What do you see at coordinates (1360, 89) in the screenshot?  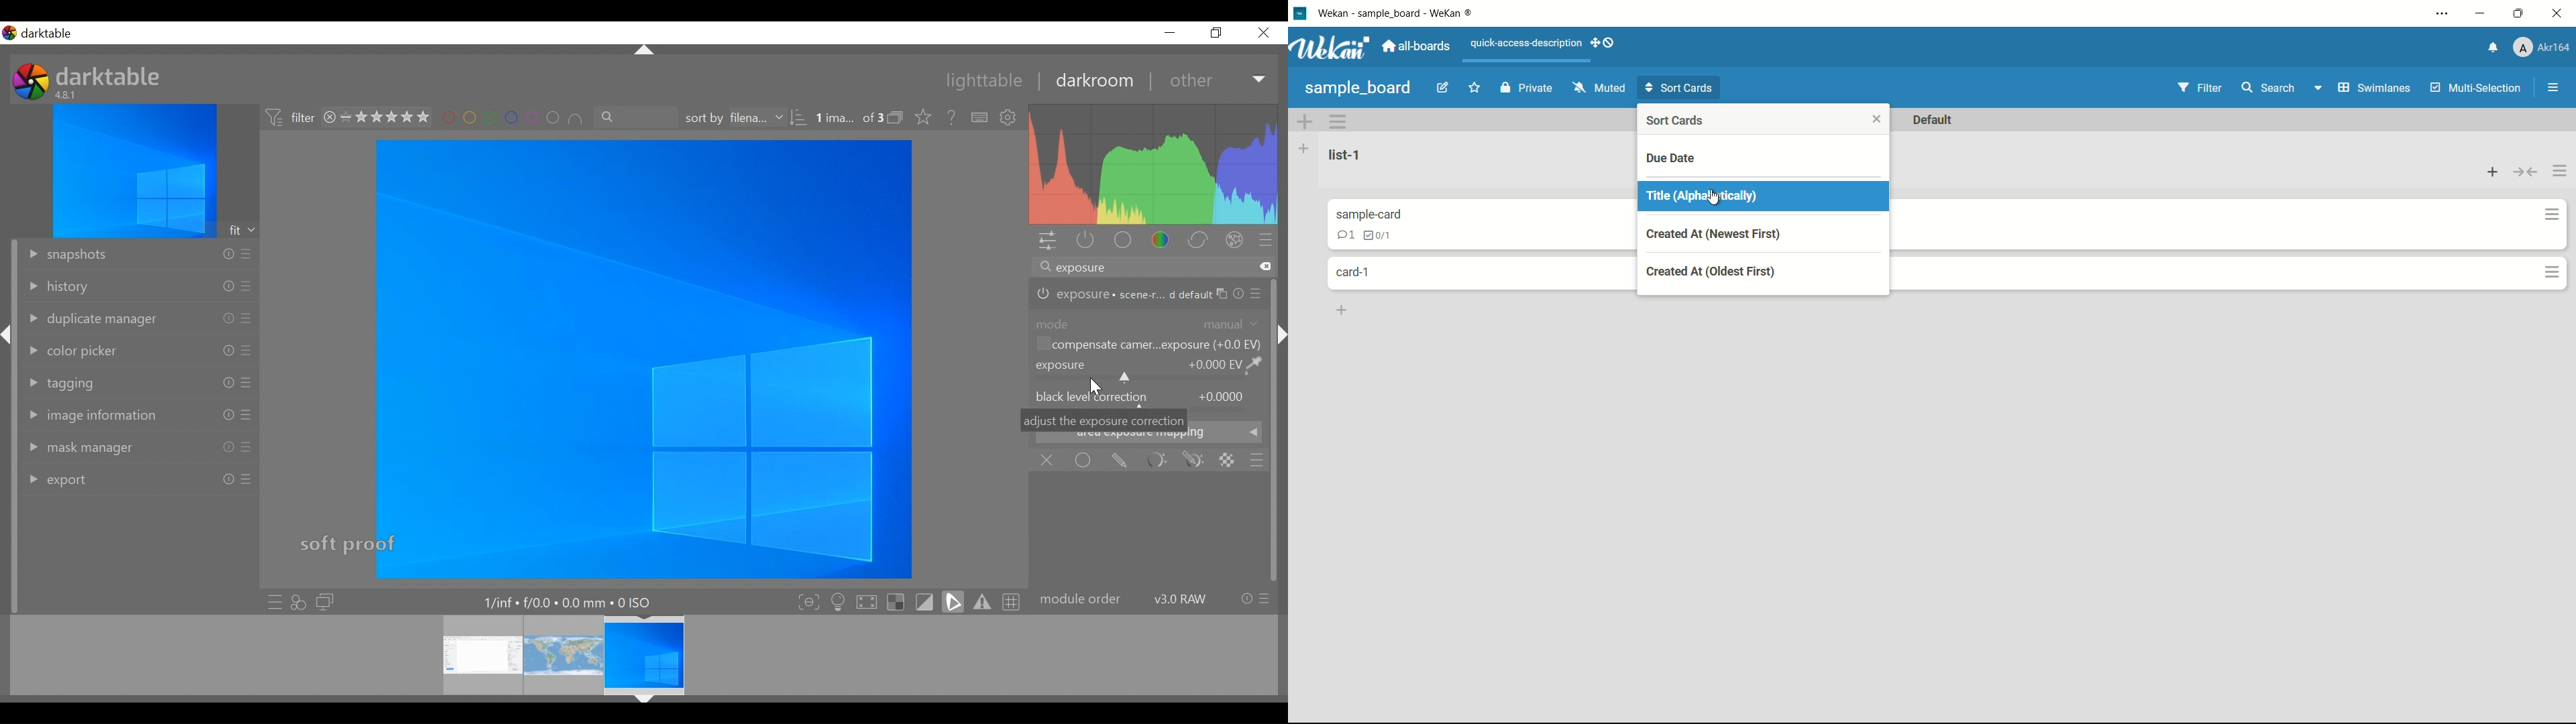 I see `board name` at bounding box center [1360, 89].